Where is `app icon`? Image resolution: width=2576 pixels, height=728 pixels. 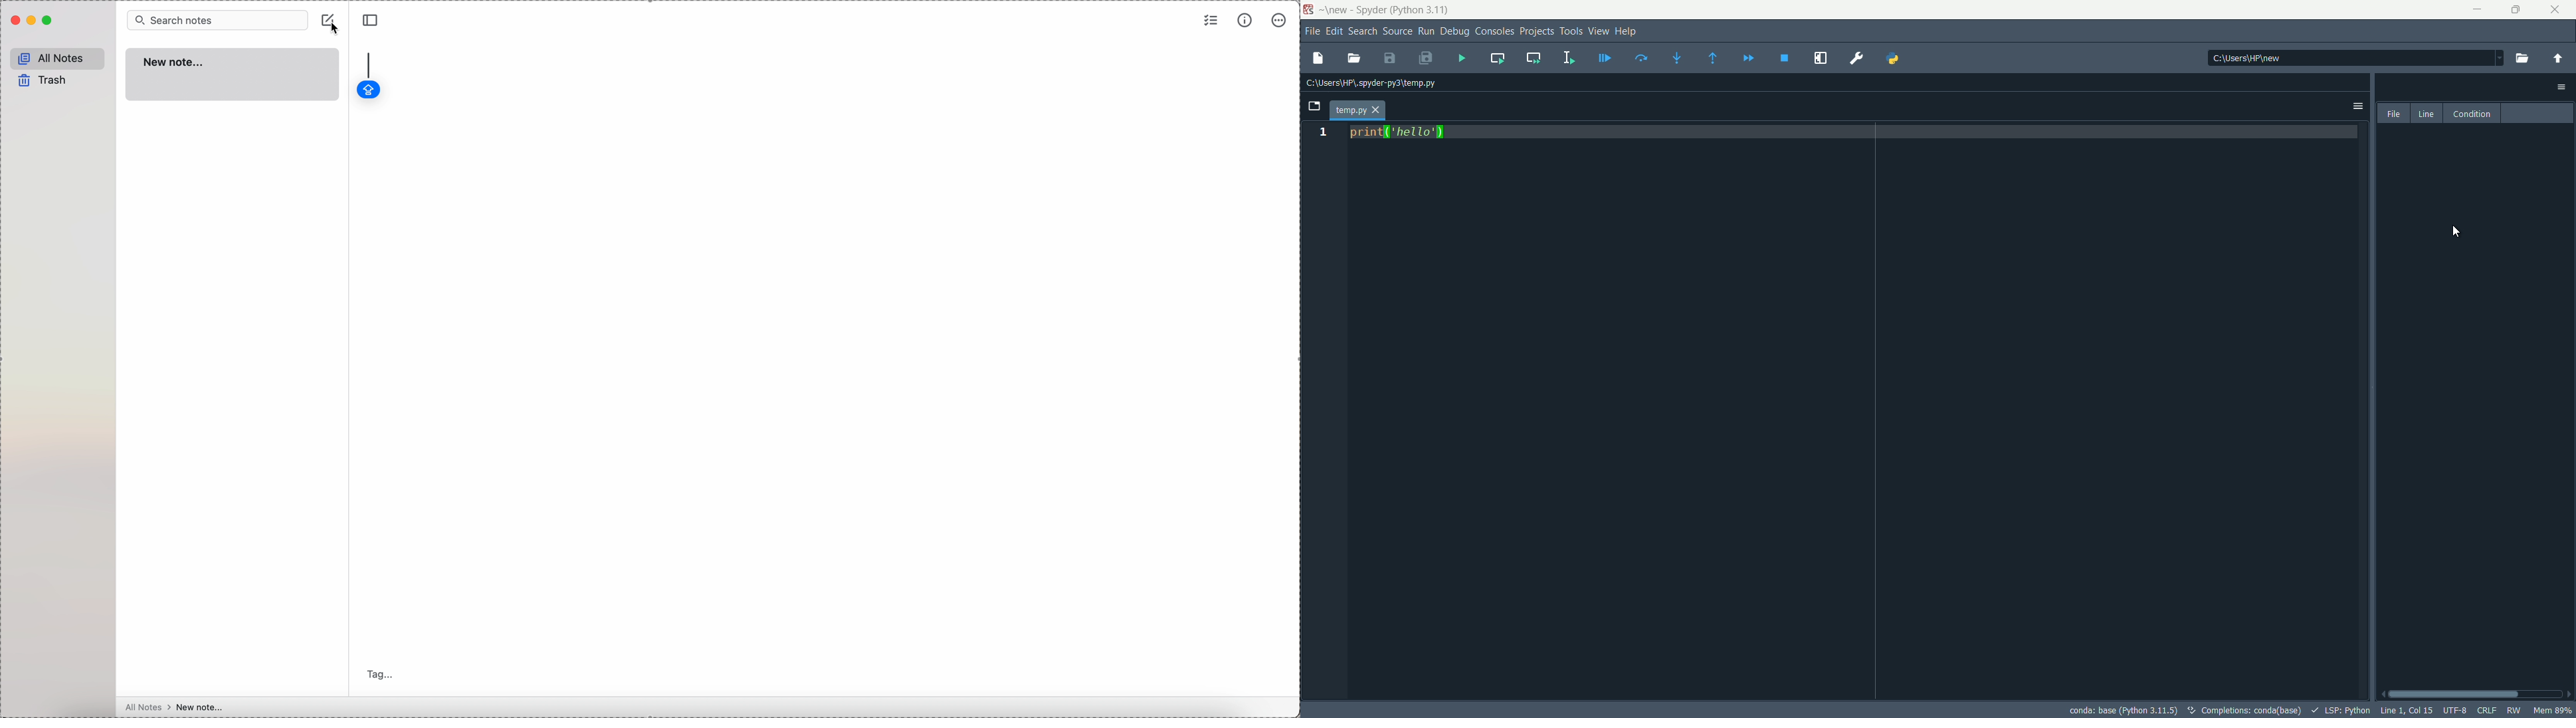
app icon is located at coordinates (1308, 10).